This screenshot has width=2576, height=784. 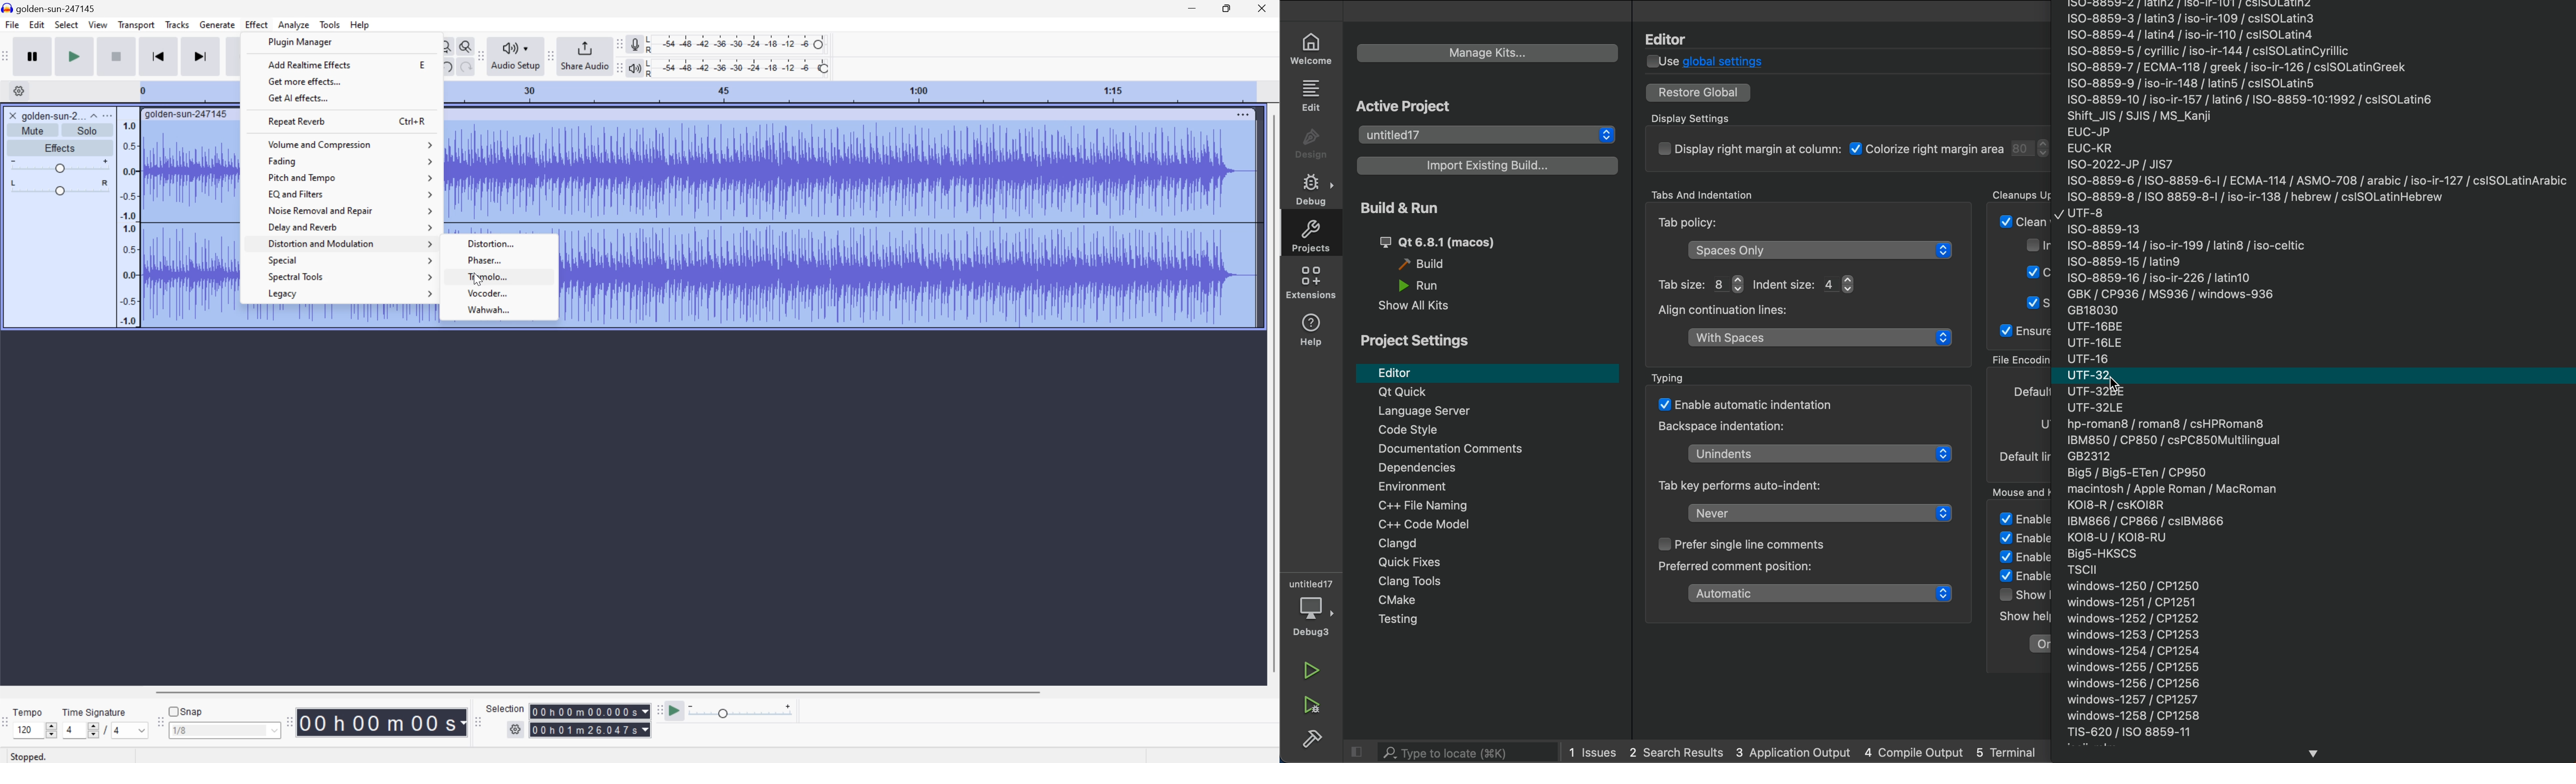 What do you see at coordinates (28, 711) in the screenshot?
I see `Tempo` at bounding box center [28, 711].